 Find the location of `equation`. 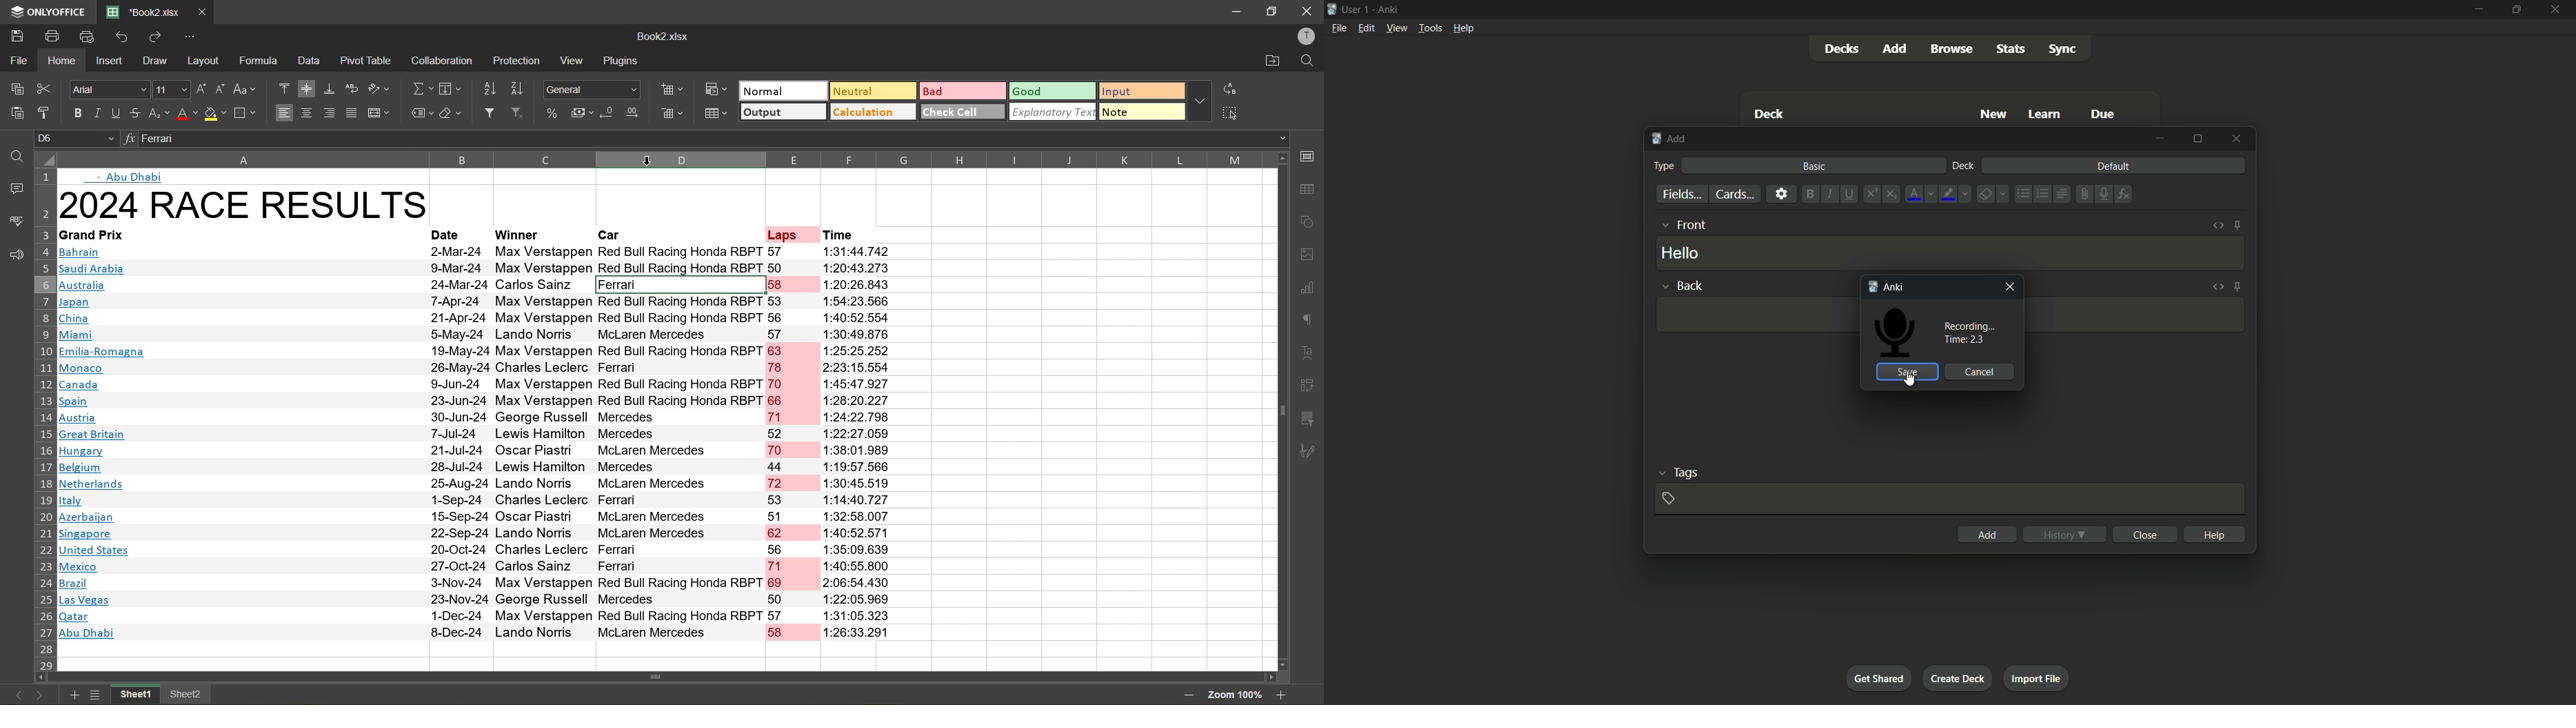

equation is located at coordinates (2124, 193).